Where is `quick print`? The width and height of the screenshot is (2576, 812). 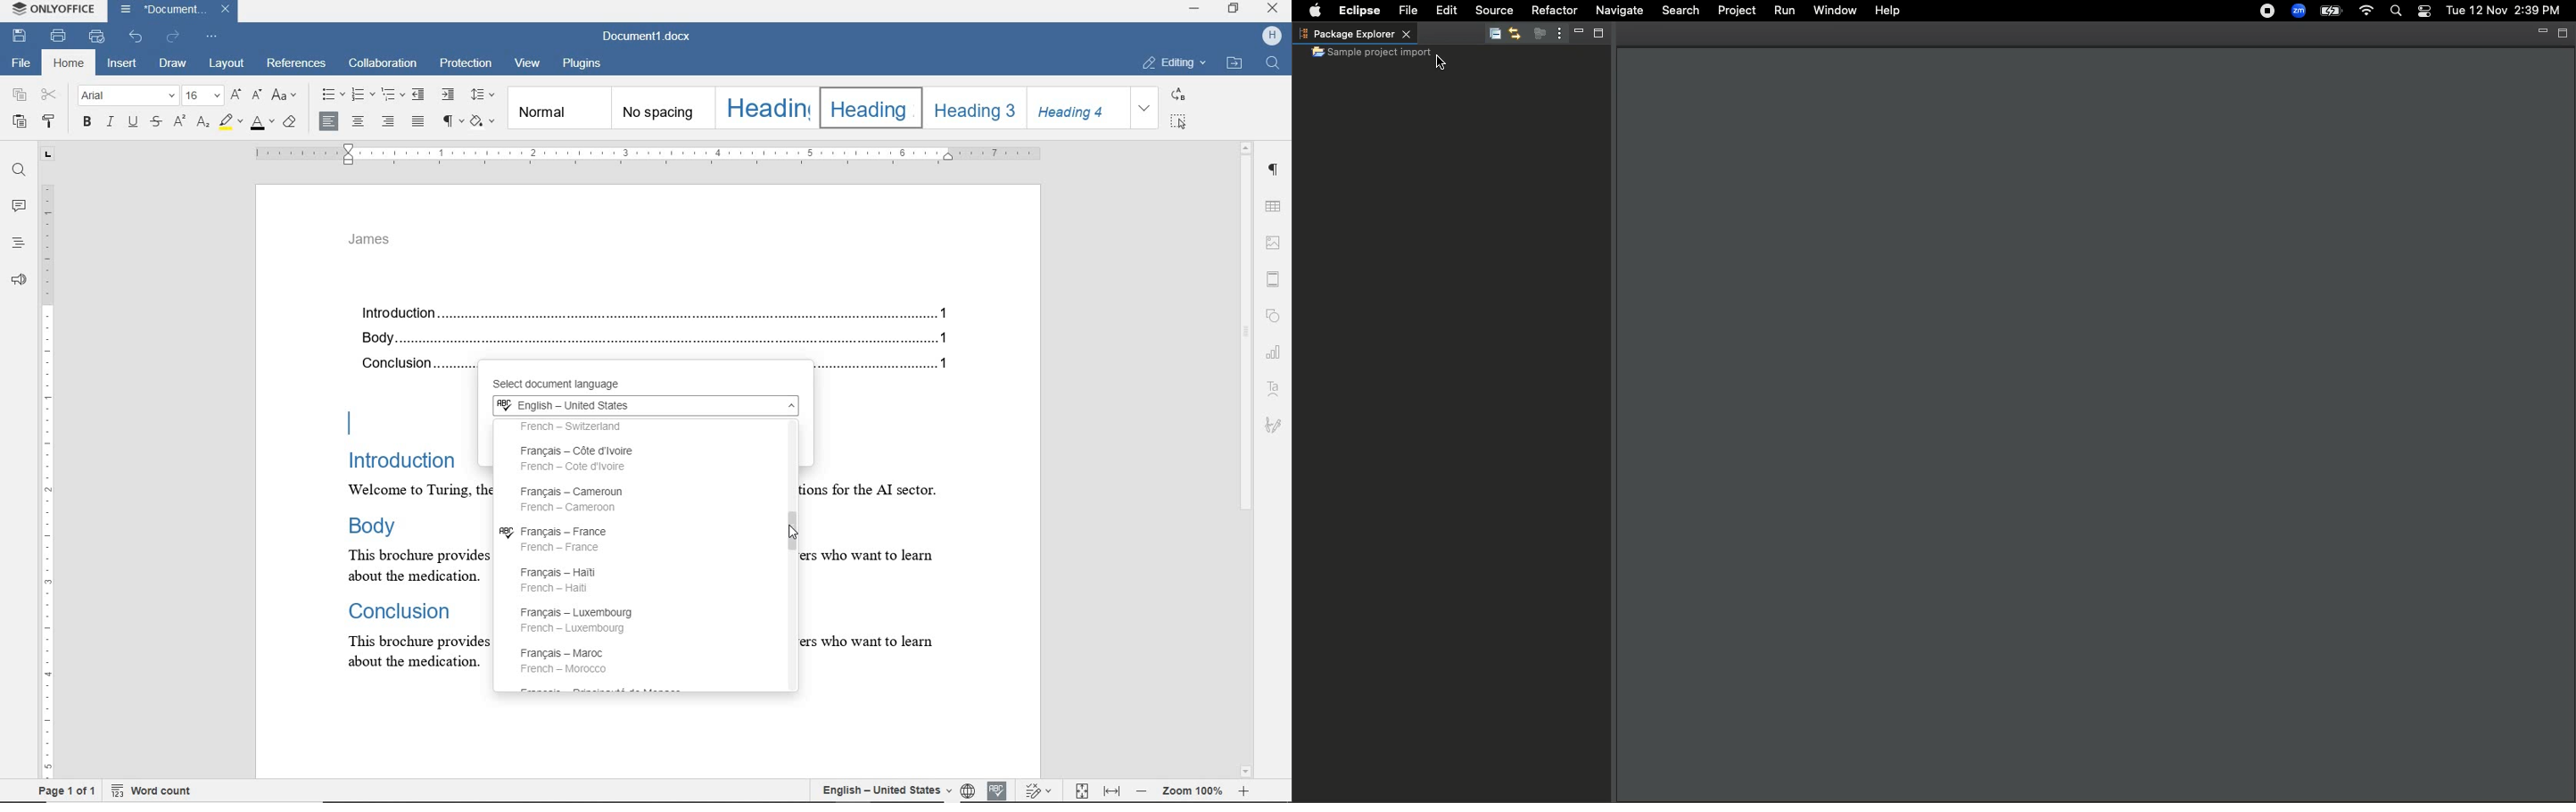 quick print is located at coordinates (97, 37).